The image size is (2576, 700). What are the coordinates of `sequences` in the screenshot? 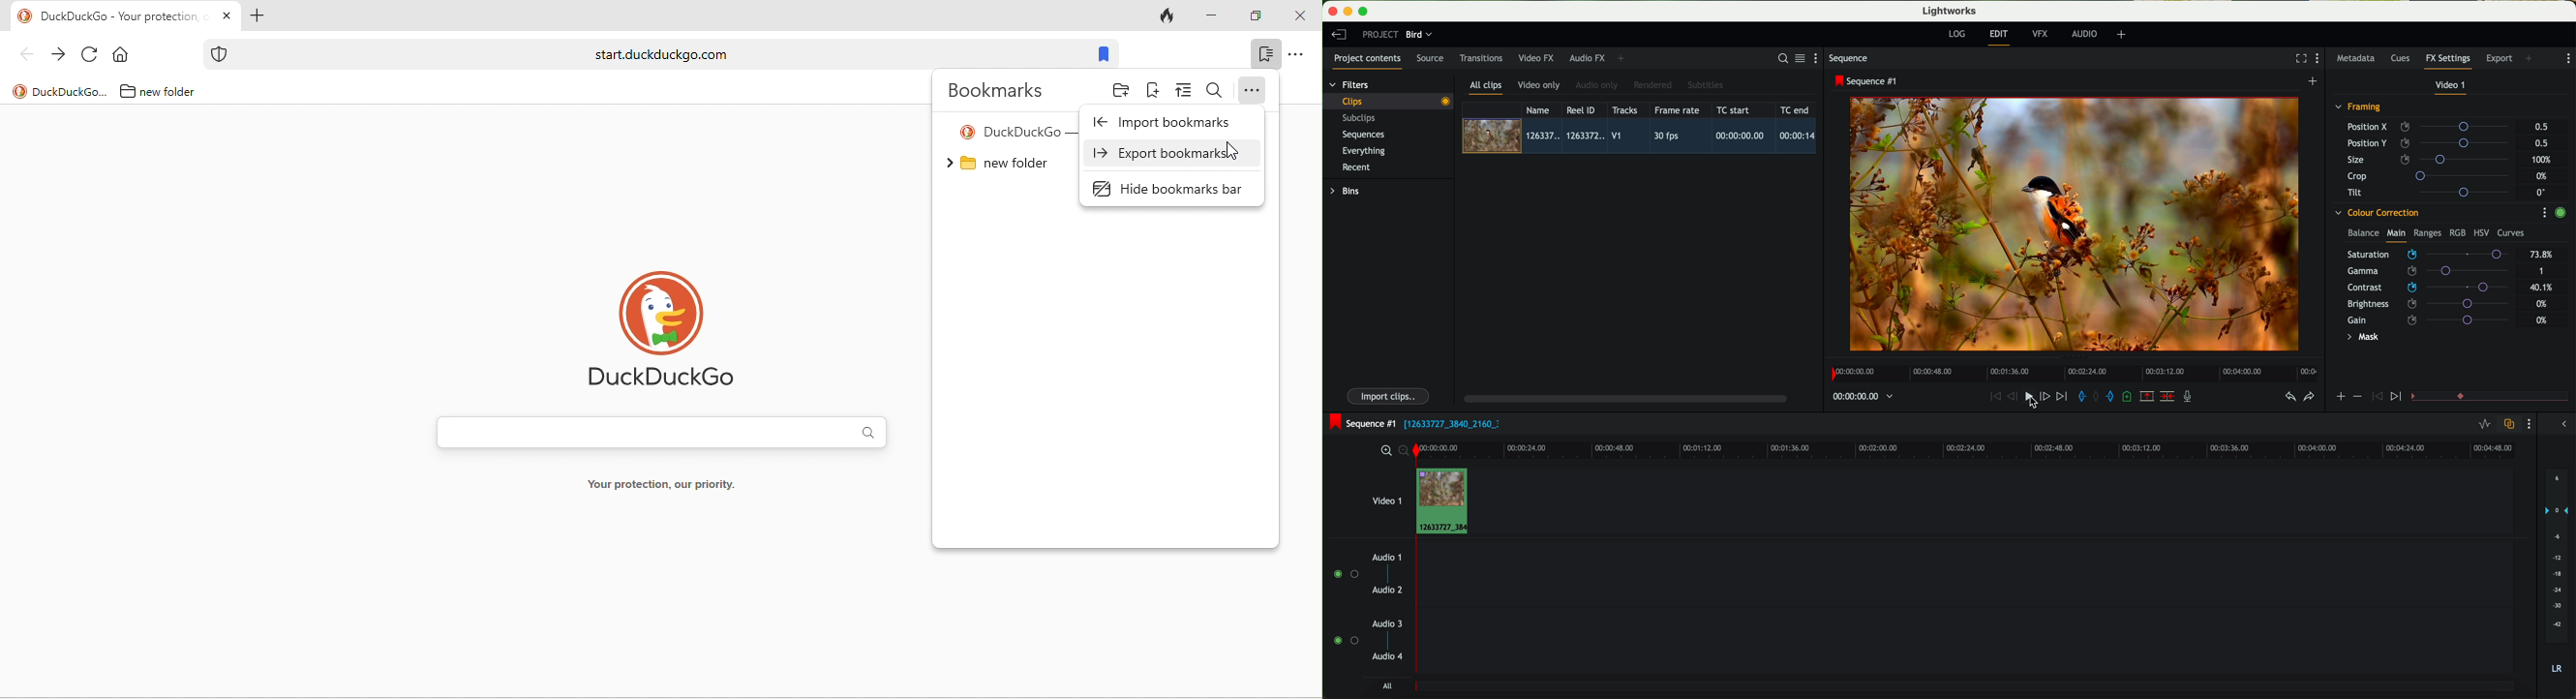 It's located at (1363, 135).